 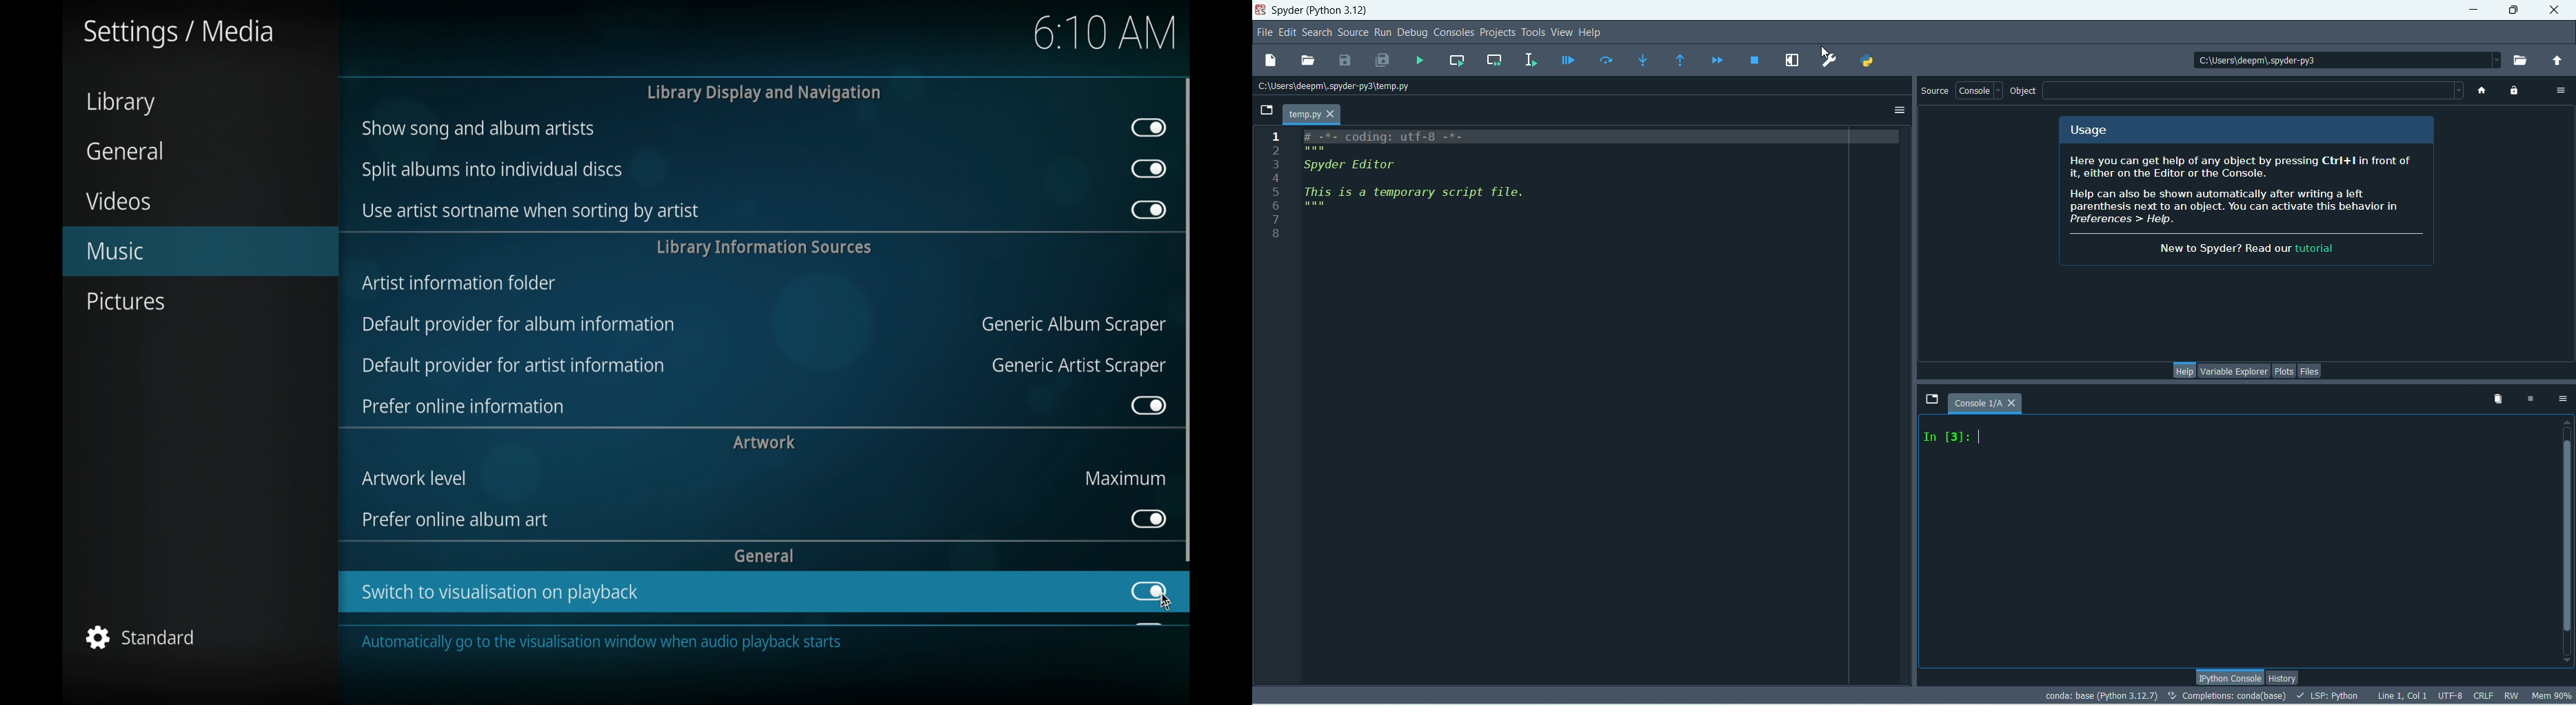 What do you see at coordinates (2495, 398) in the screenshot?
I see `remove` at bounding box center [2495, 398].